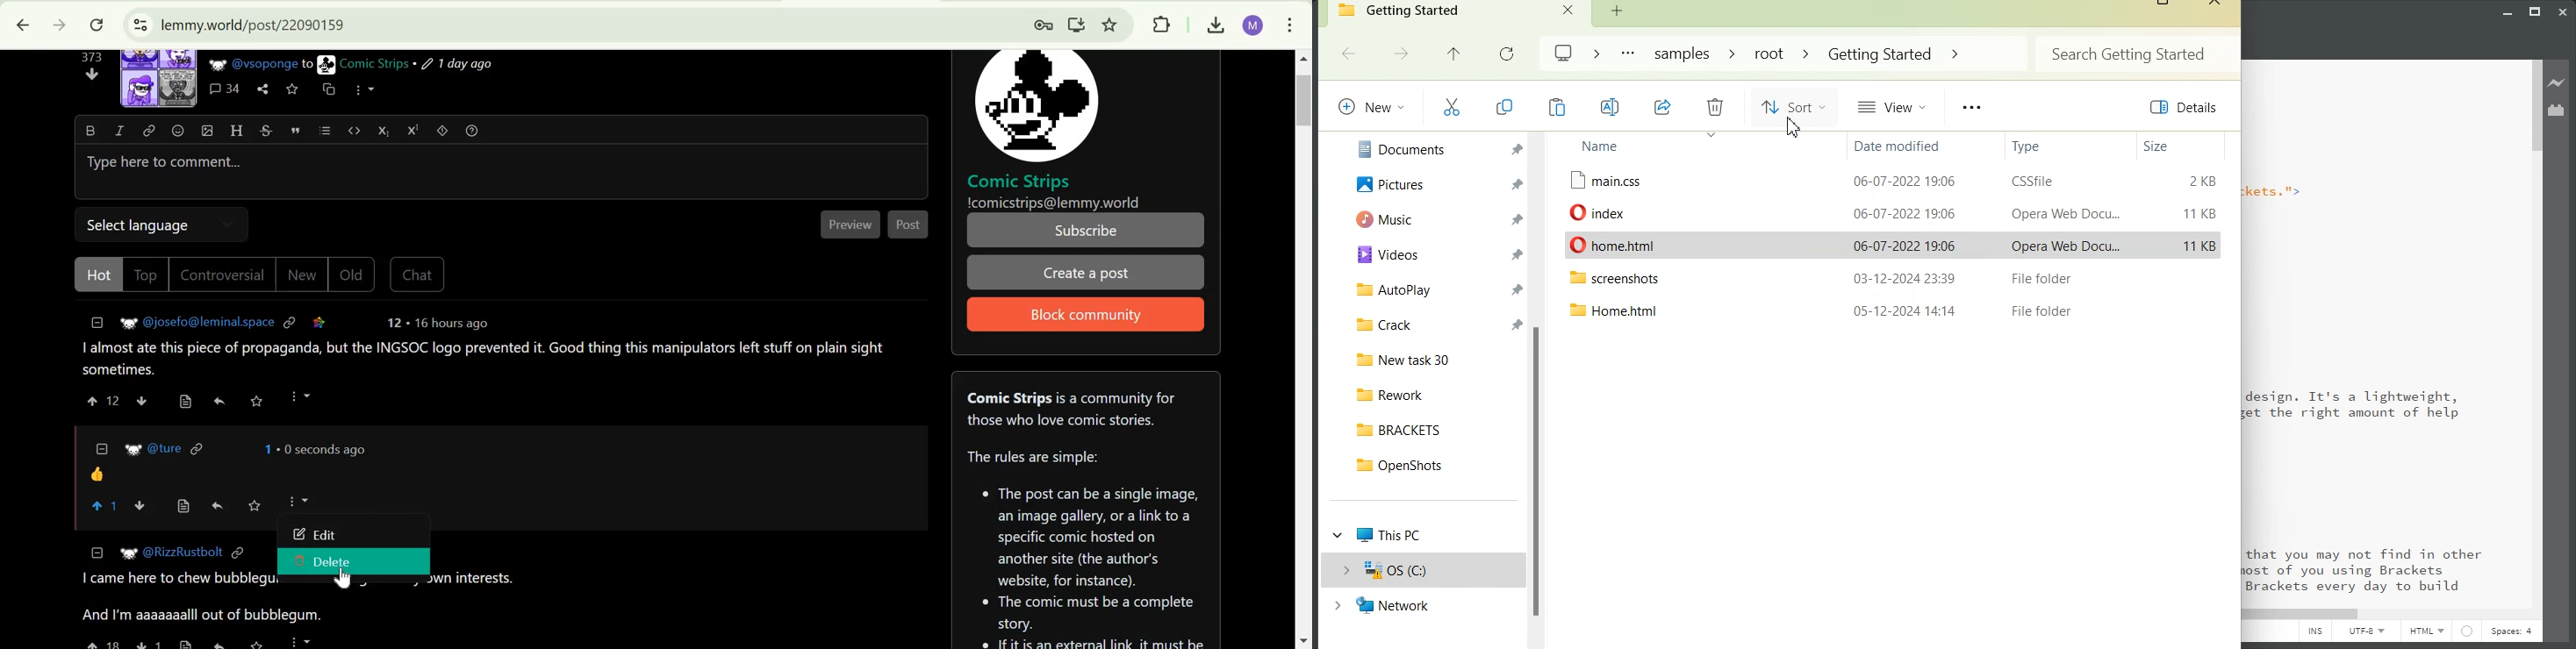 The width and height of the screenshot is (2576, 672). What do you see at coordinates (414, 130) in the screenshot?
I see `superscript` at bounding box center [414, 130].